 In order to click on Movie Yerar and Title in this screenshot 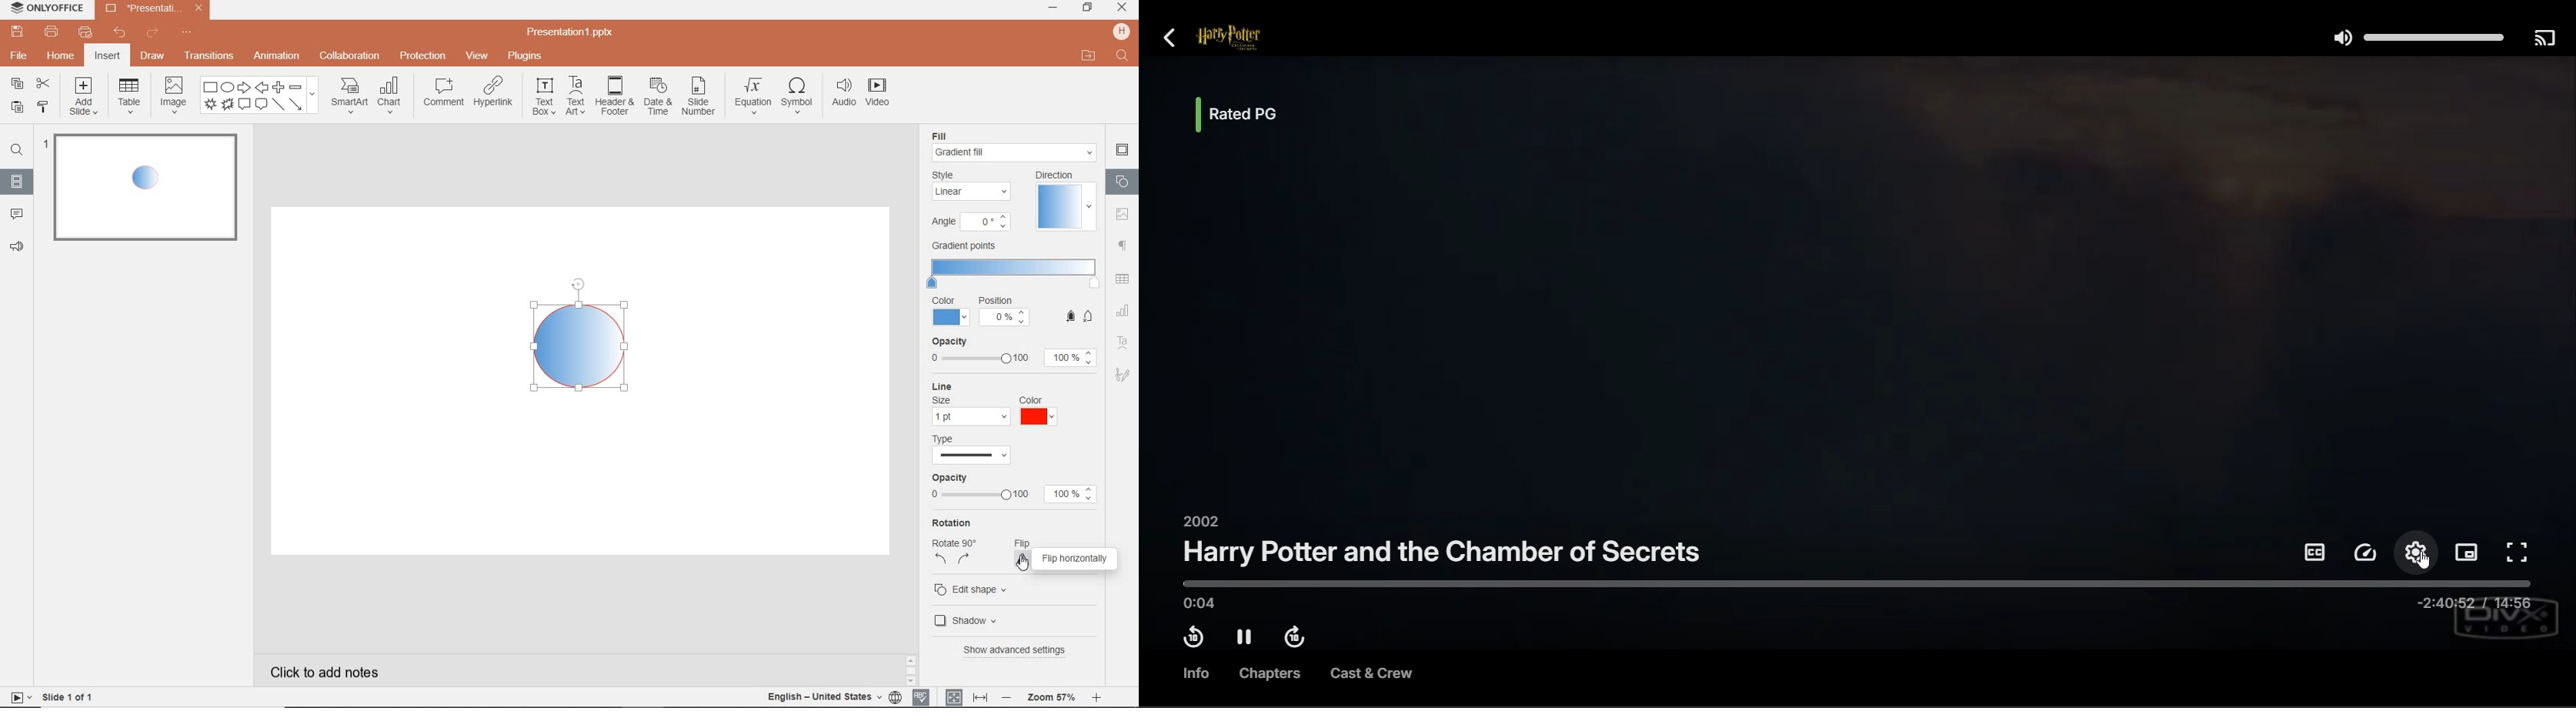, I will do `click(1443, 545)`.